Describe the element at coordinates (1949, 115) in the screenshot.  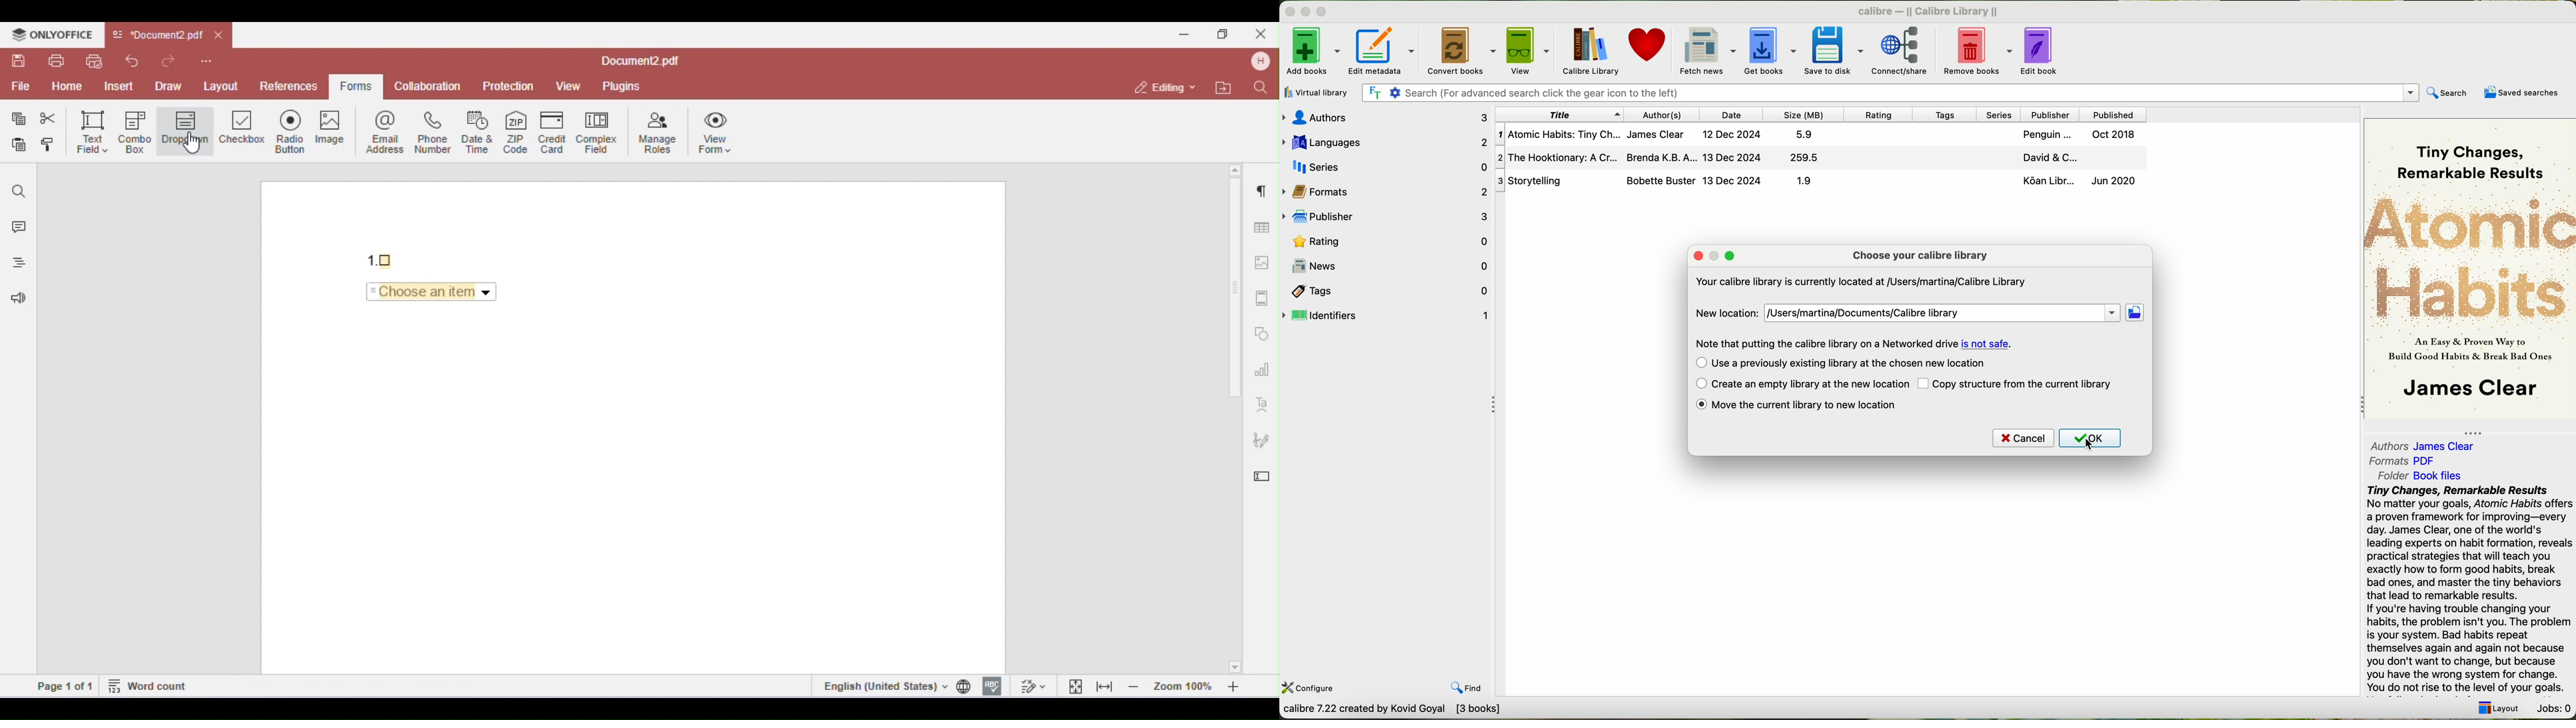
I see `tags` at that location.